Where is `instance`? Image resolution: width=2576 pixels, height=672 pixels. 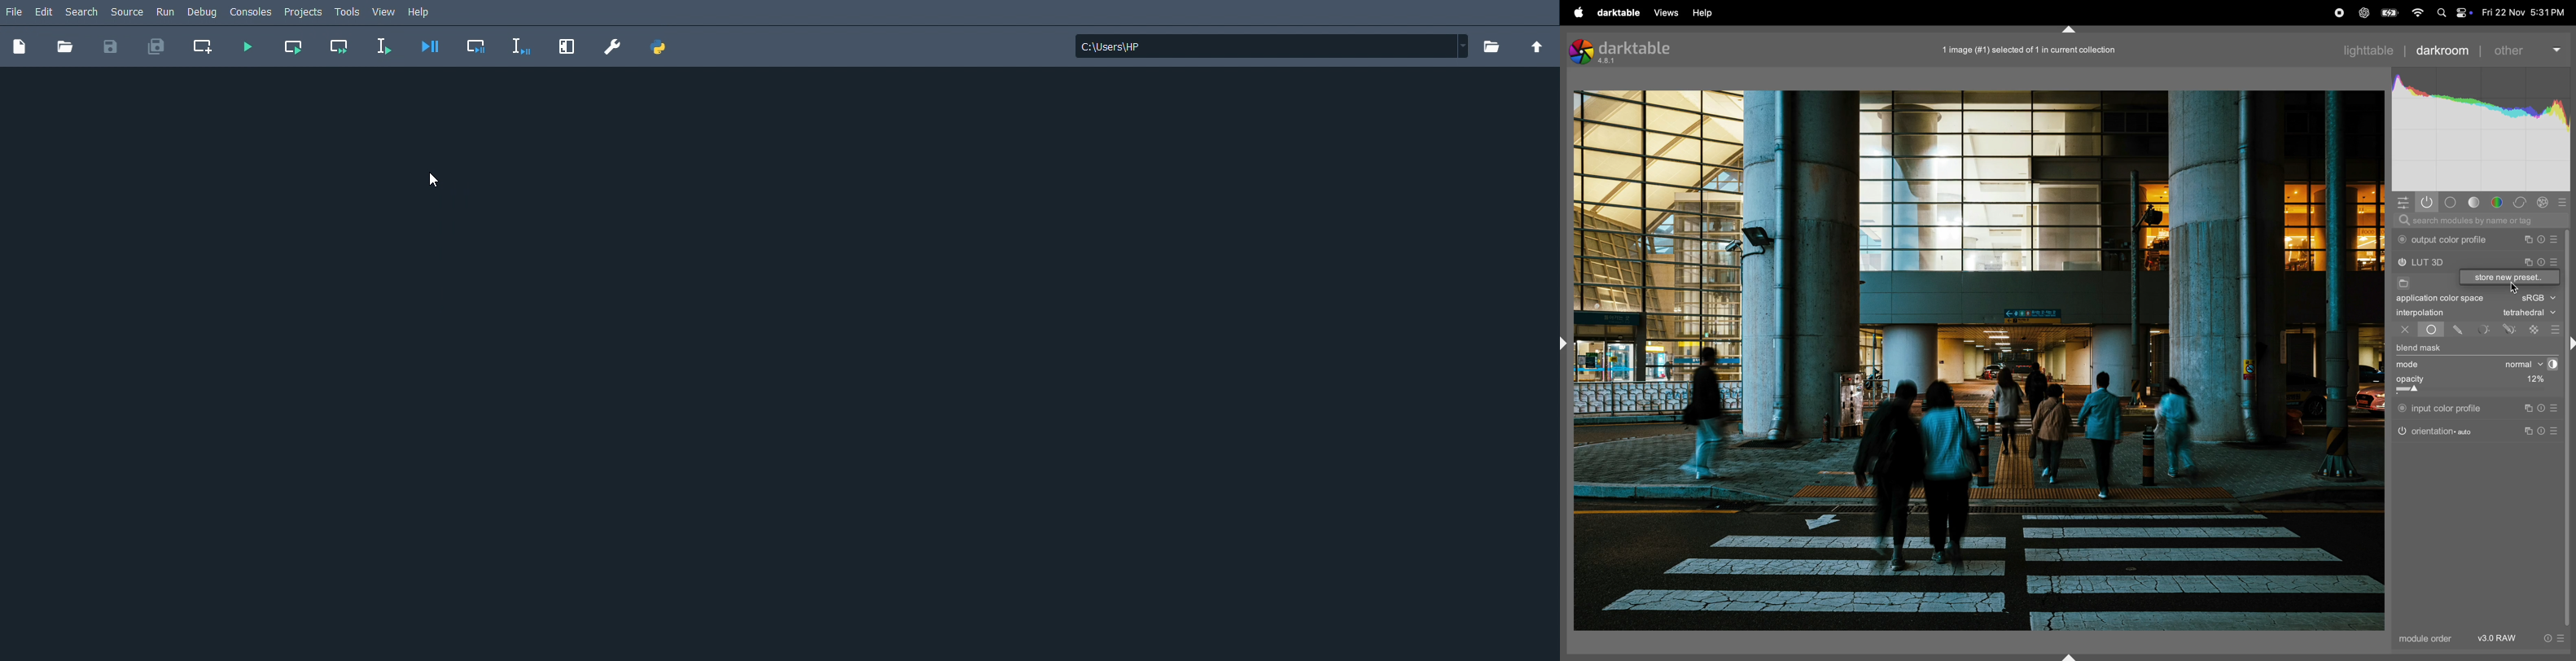 instance is located at coordinates (2528, 408).